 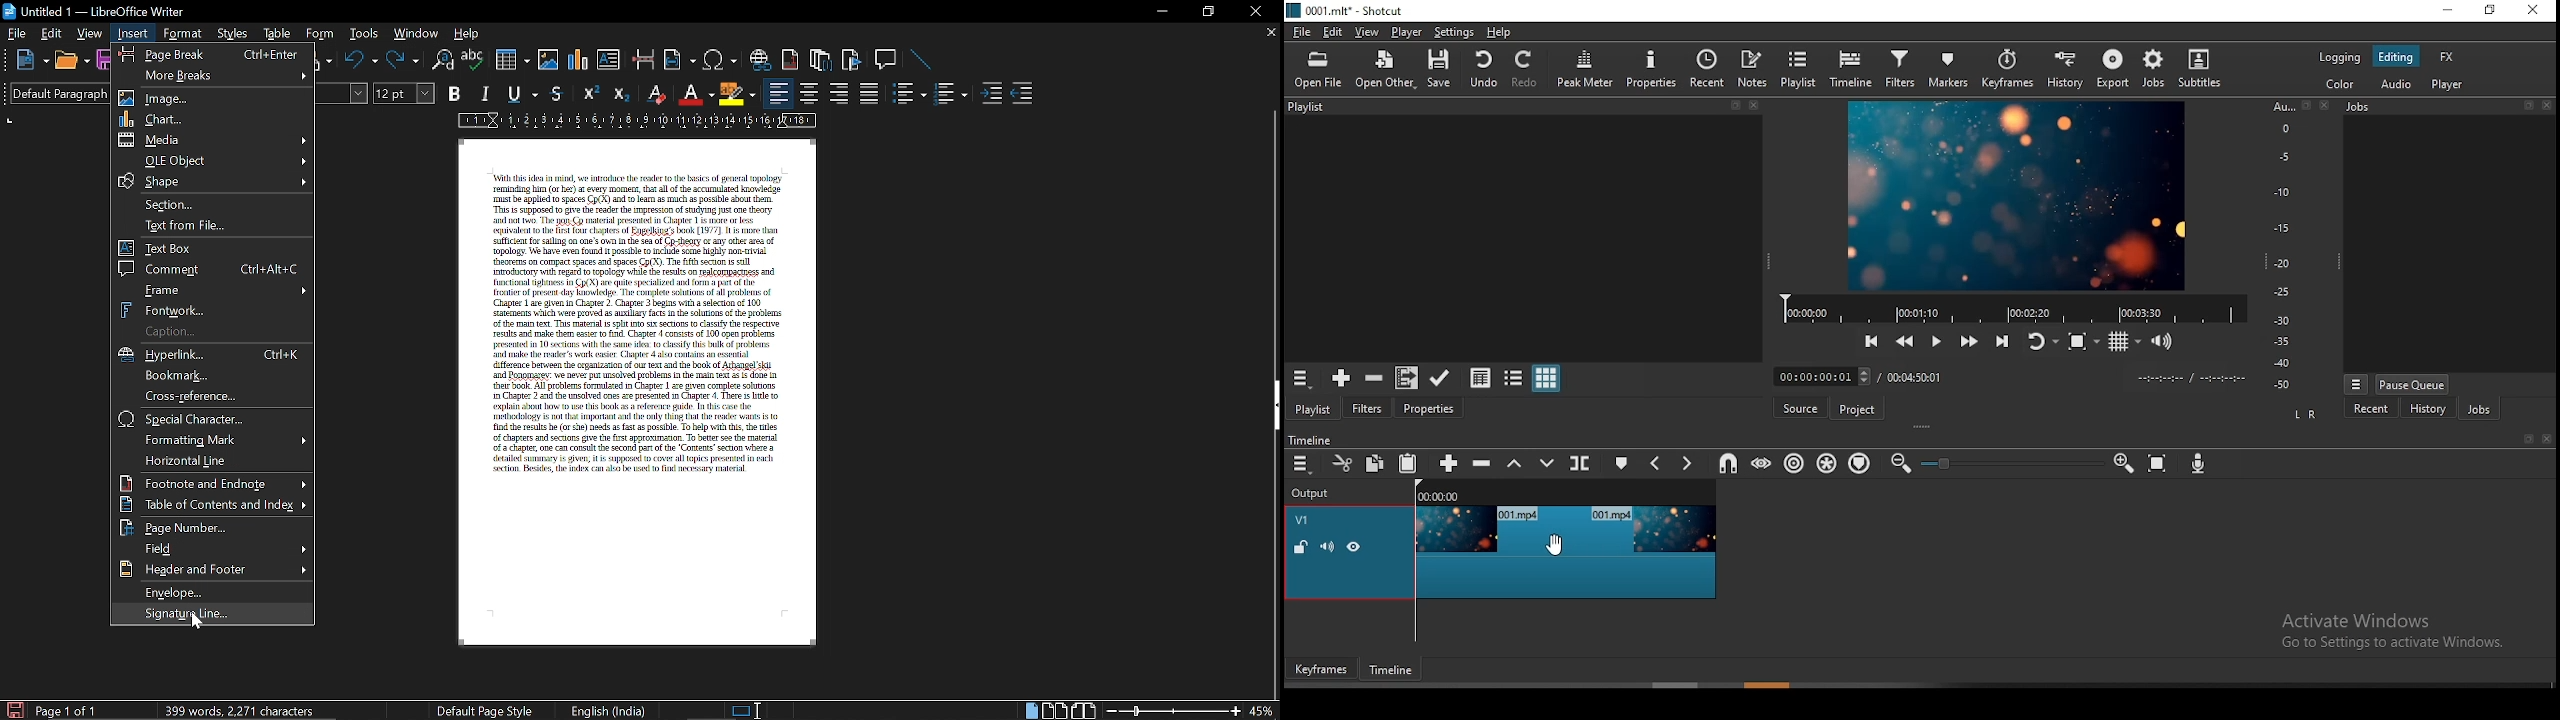 What do you see at coordinates (2008, 305) in the screenshot?
I see `video progress bar` at bounding box center [2008, 305].